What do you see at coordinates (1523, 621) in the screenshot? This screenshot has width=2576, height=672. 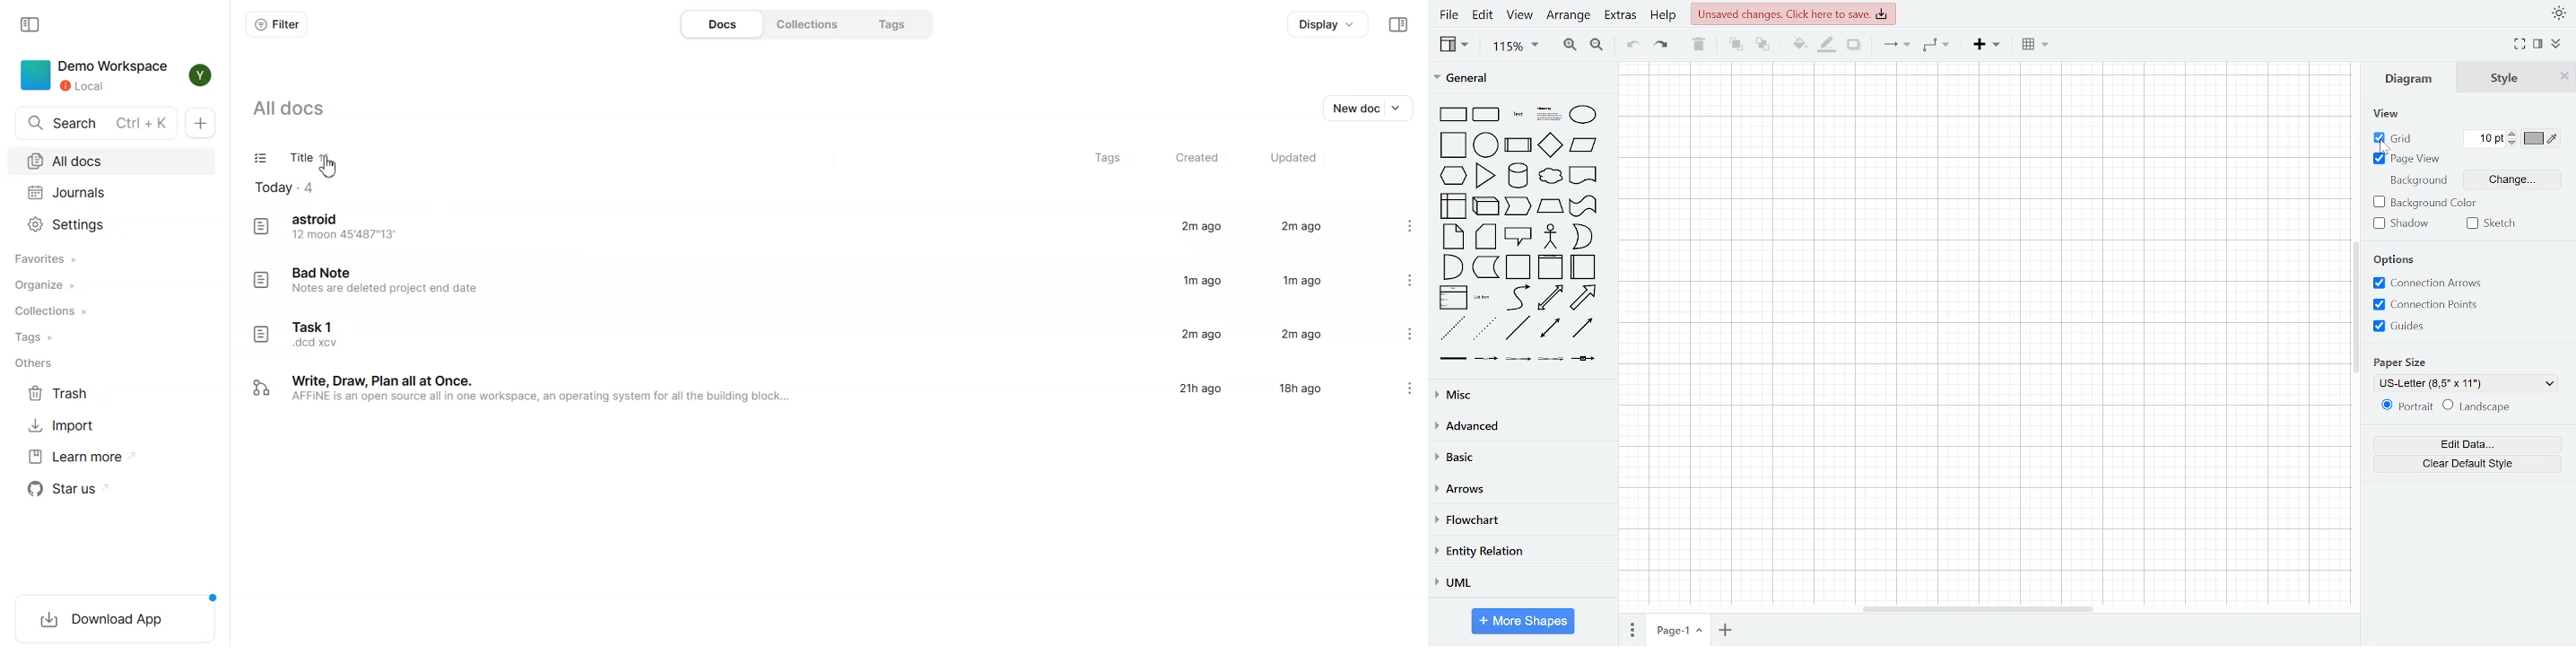 I see `more shapes` at bounding box center [1523, 621].